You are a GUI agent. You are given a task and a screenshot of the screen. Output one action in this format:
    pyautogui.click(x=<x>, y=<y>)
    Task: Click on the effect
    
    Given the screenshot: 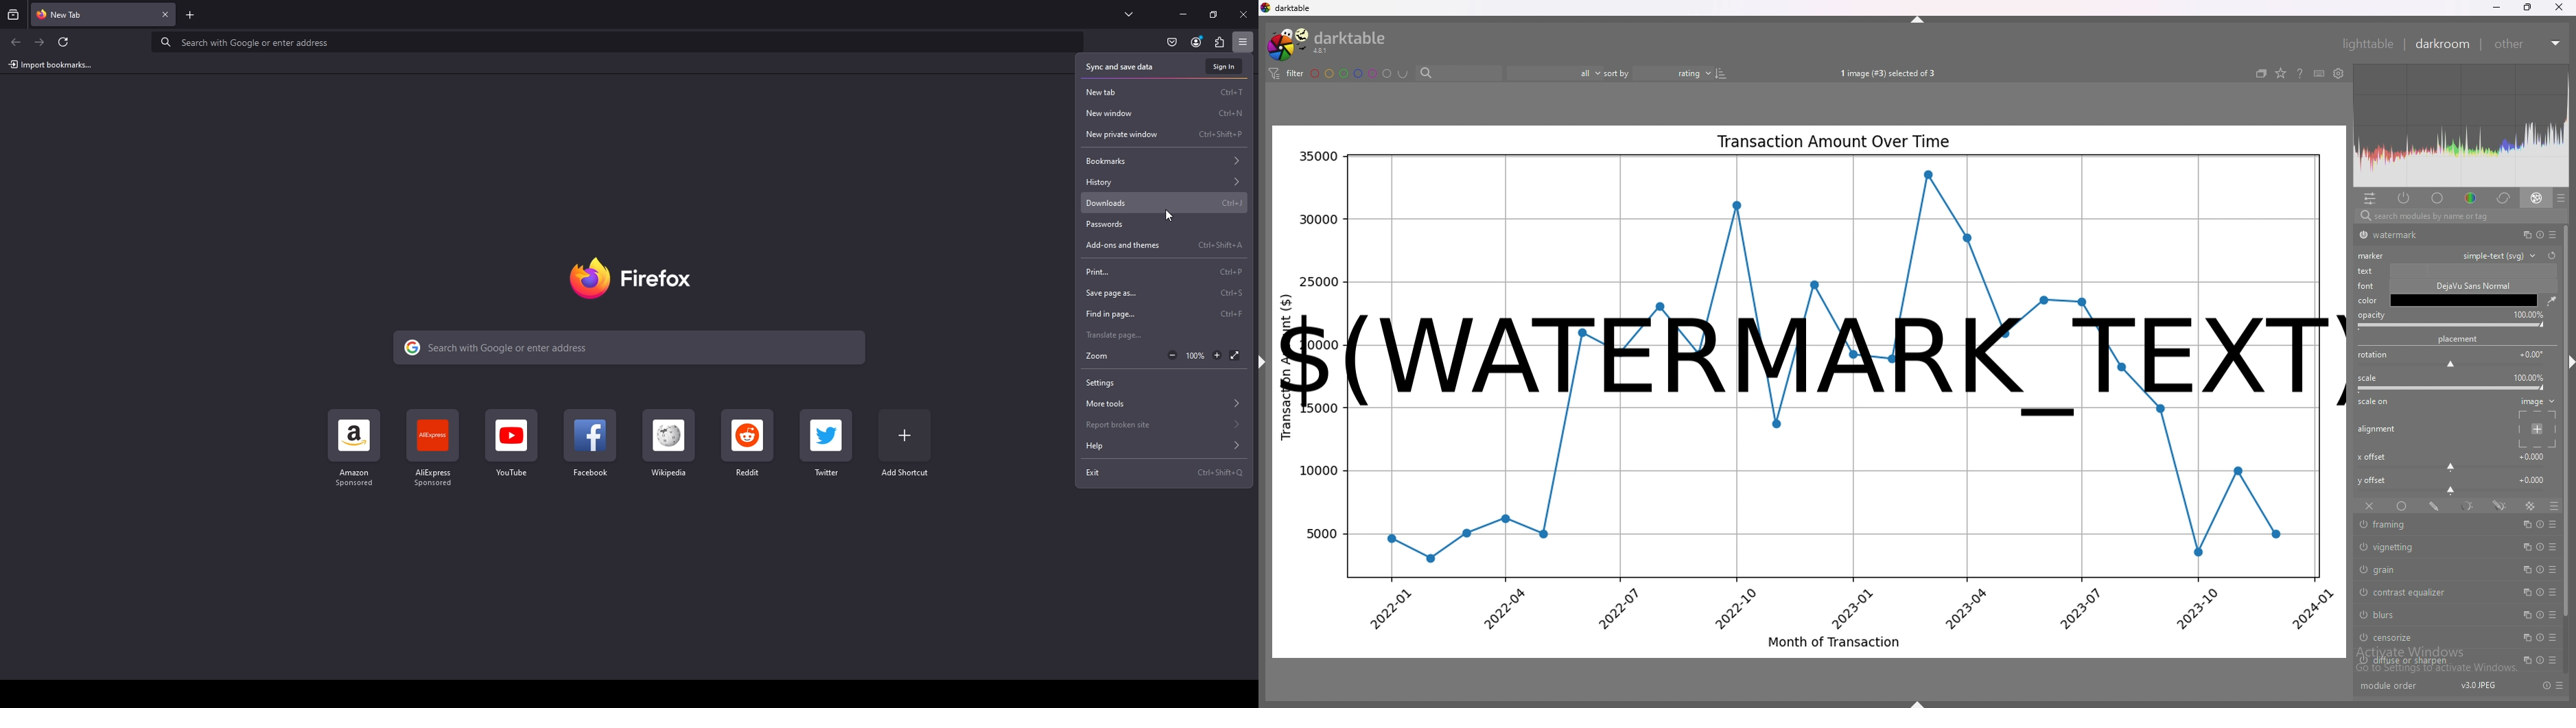 What is the action you would take?
    pyautogui.click(x=2537, y=198)
    